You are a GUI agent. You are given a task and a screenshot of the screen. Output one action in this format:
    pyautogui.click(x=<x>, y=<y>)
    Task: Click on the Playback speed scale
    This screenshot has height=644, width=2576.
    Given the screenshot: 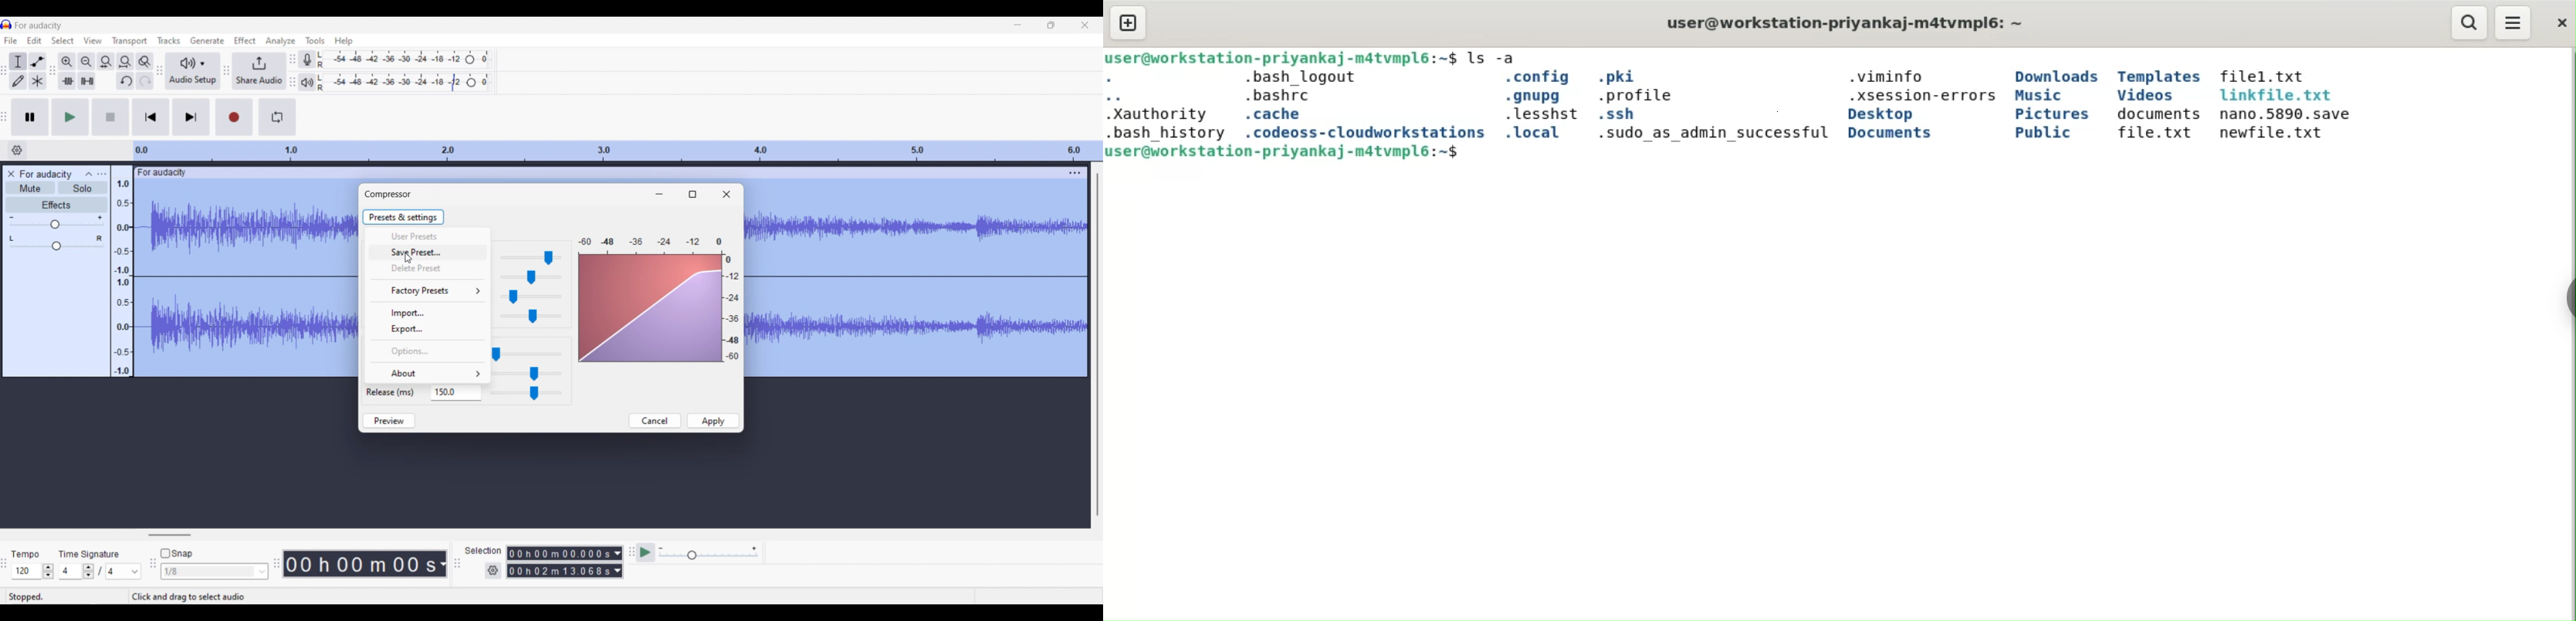 What is the action you would take?
    pyautogui.click(x=708, y=554)
    